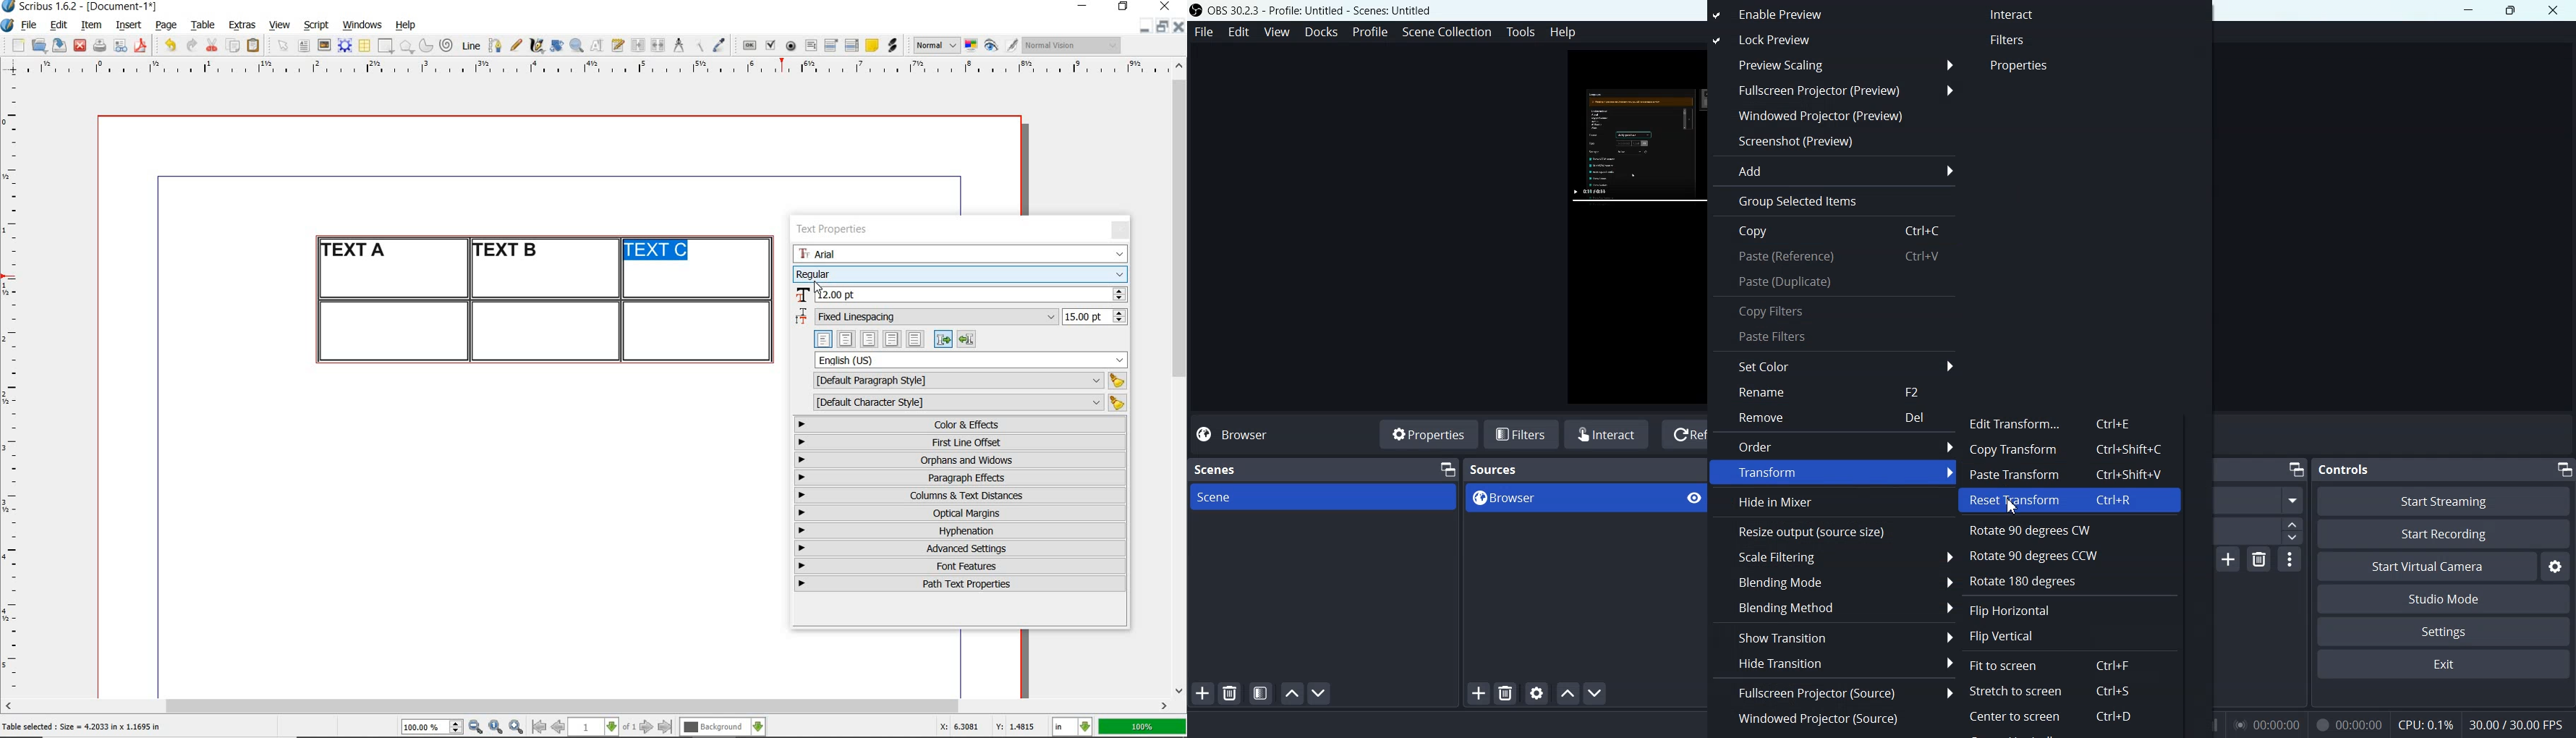  I want to click on Start Streaming, so click(2444, 501).